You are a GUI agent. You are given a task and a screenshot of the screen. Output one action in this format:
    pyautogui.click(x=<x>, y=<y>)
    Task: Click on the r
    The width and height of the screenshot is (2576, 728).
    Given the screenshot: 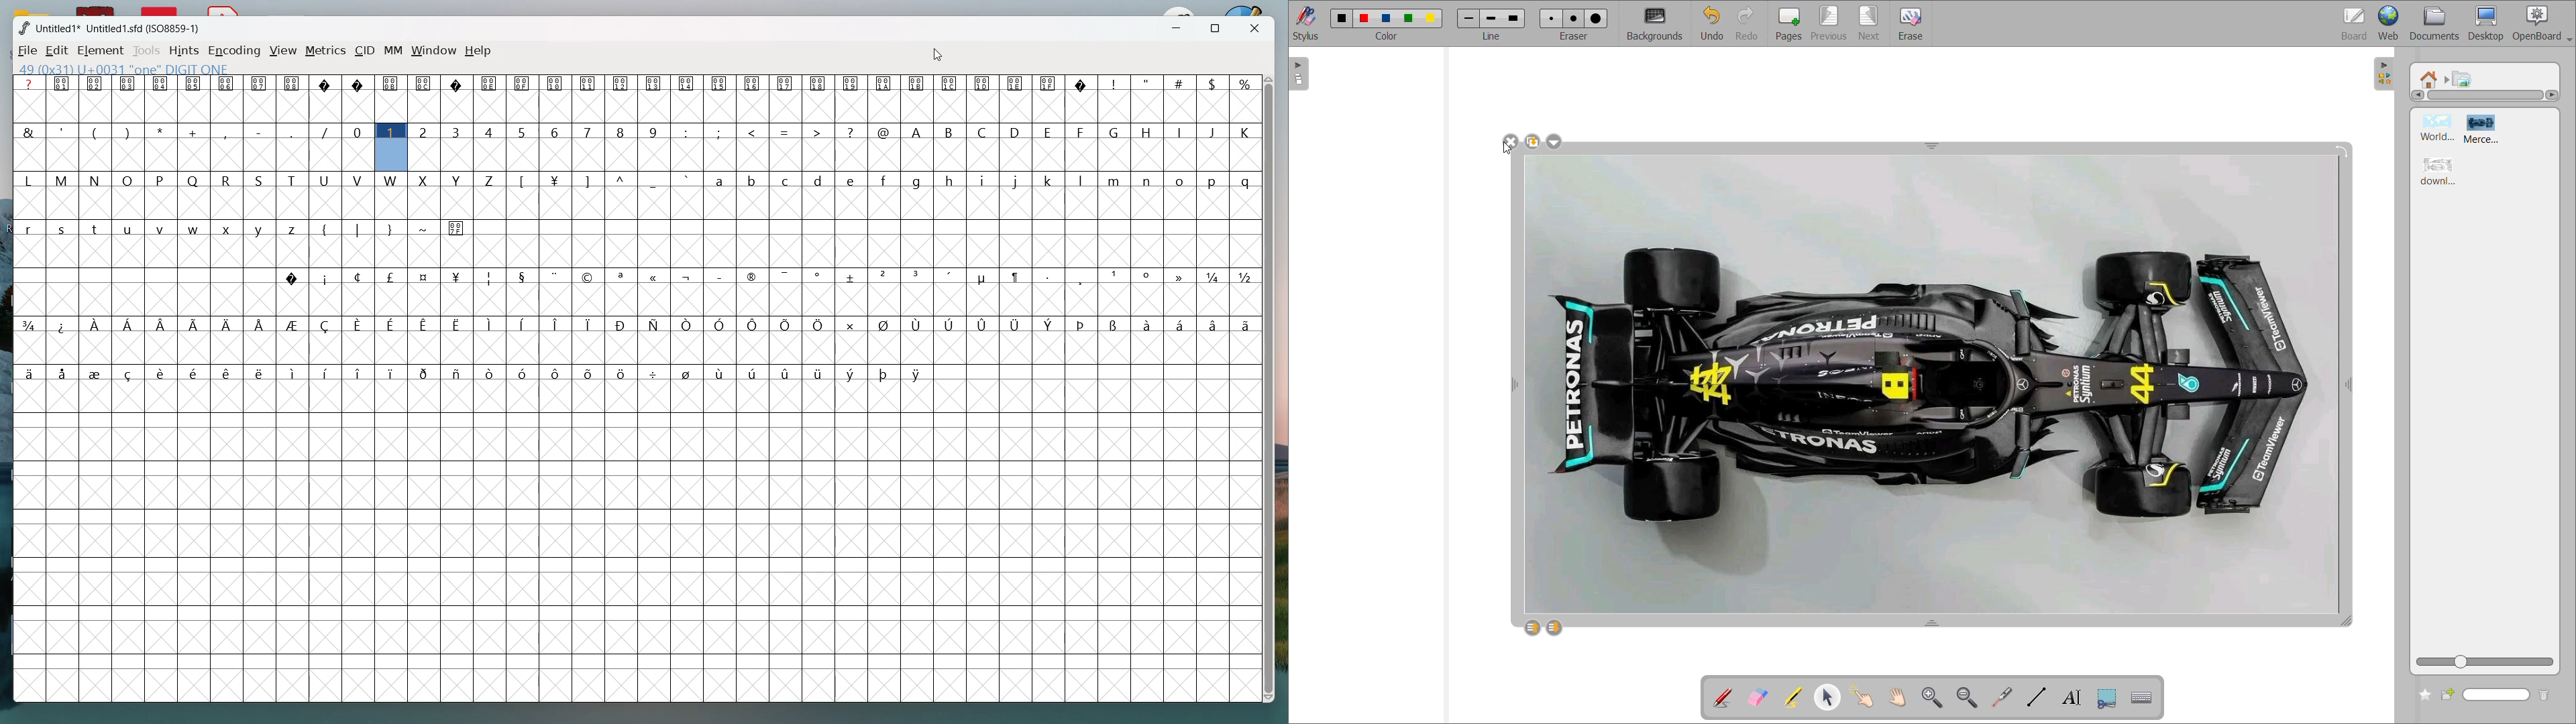 What is the action you would take?
    pyautogui.click(x=30, y=227)
    